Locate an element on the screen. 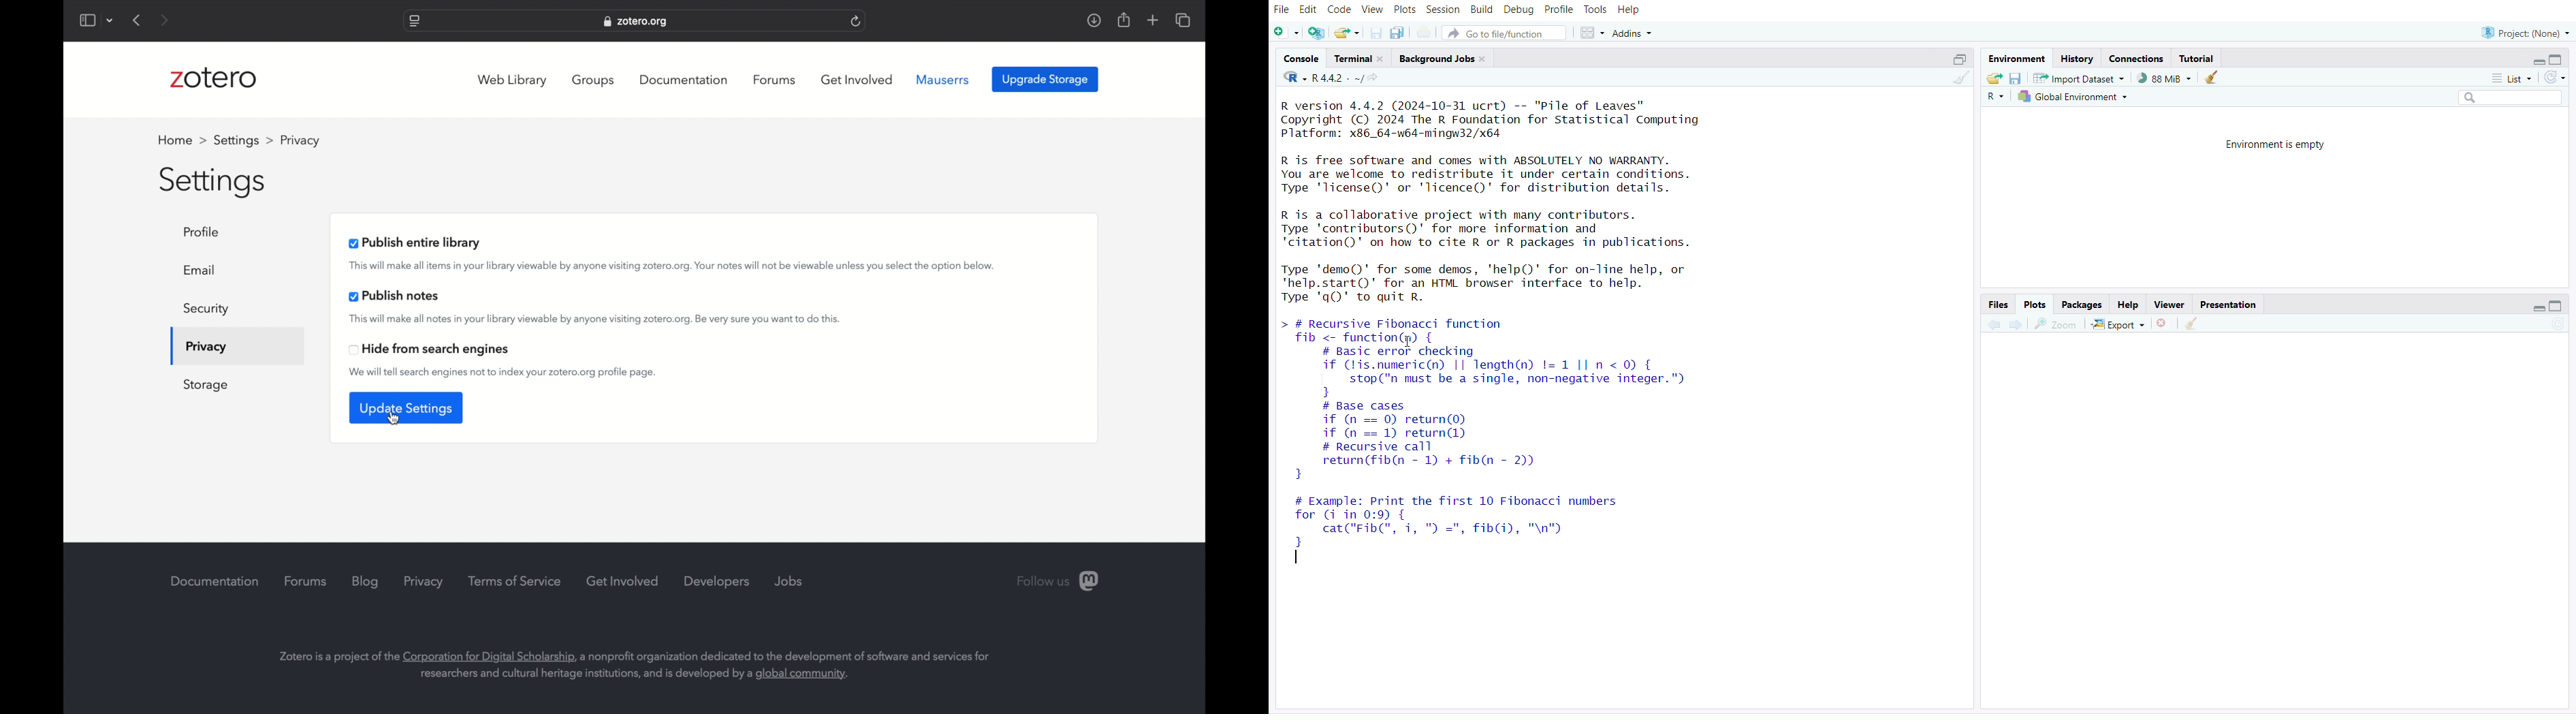 The image size is (2576, 728). plots is located at coordinates (2035, 305).